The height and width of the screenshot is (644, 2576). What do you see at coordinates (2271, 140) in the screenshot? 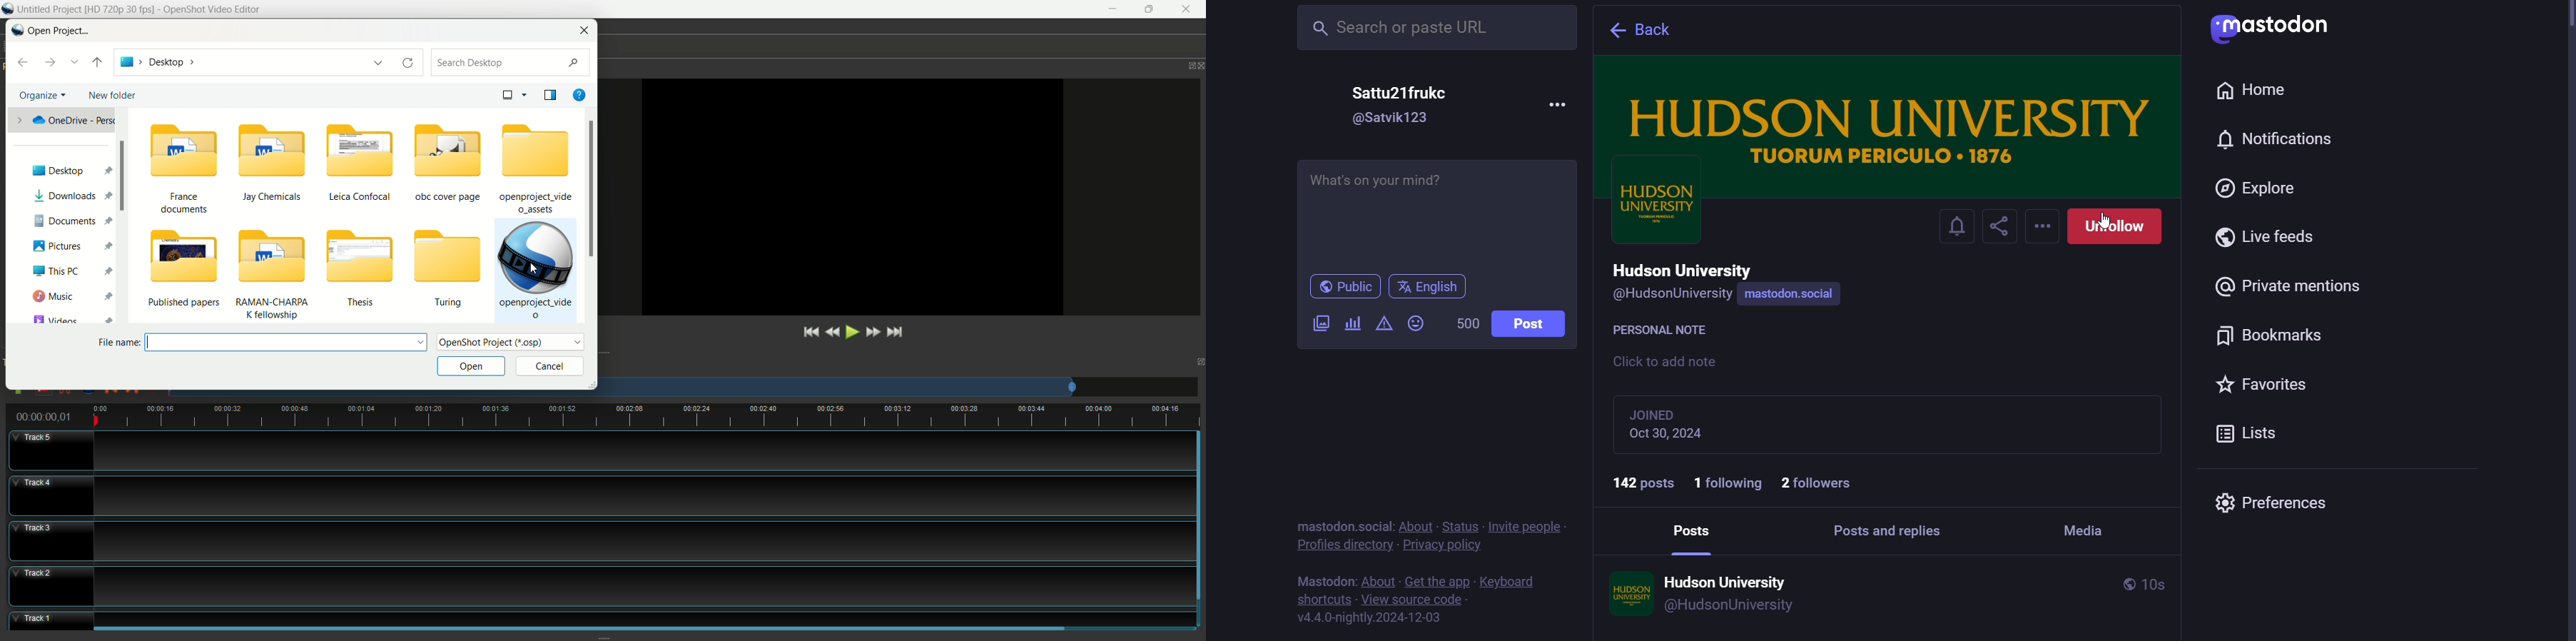
I see `notification` at bounding box center [2271, 140].